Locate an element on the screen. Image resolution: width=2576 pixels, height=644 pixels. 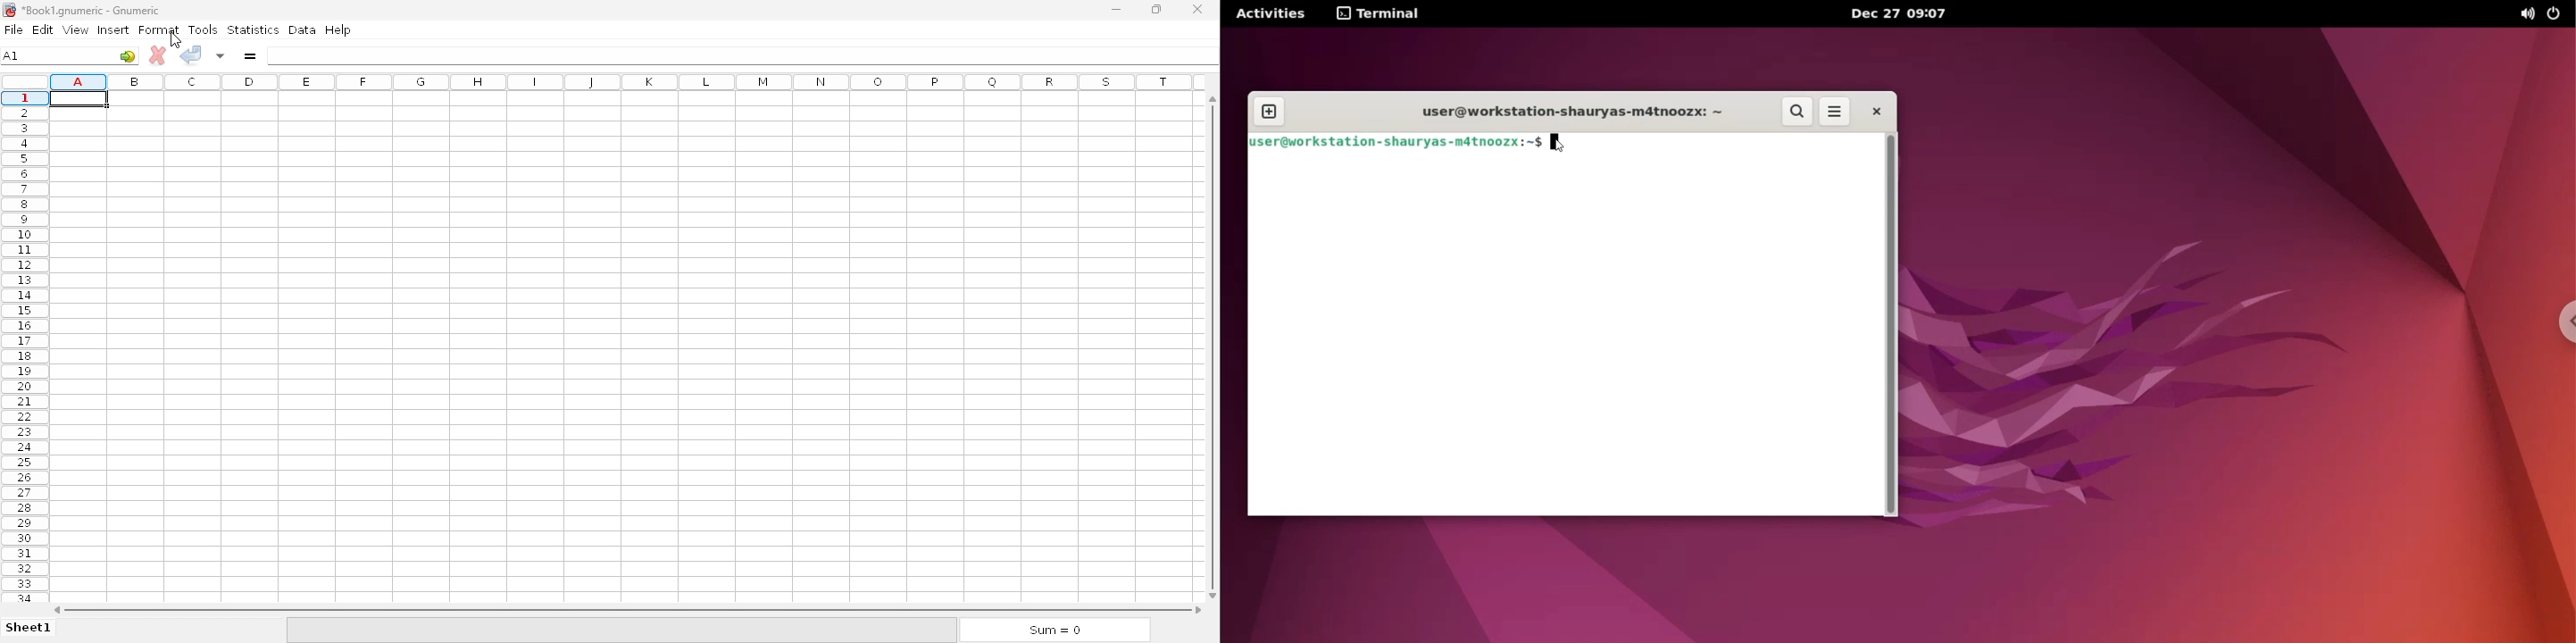
help is located at coordinates (338, 29).